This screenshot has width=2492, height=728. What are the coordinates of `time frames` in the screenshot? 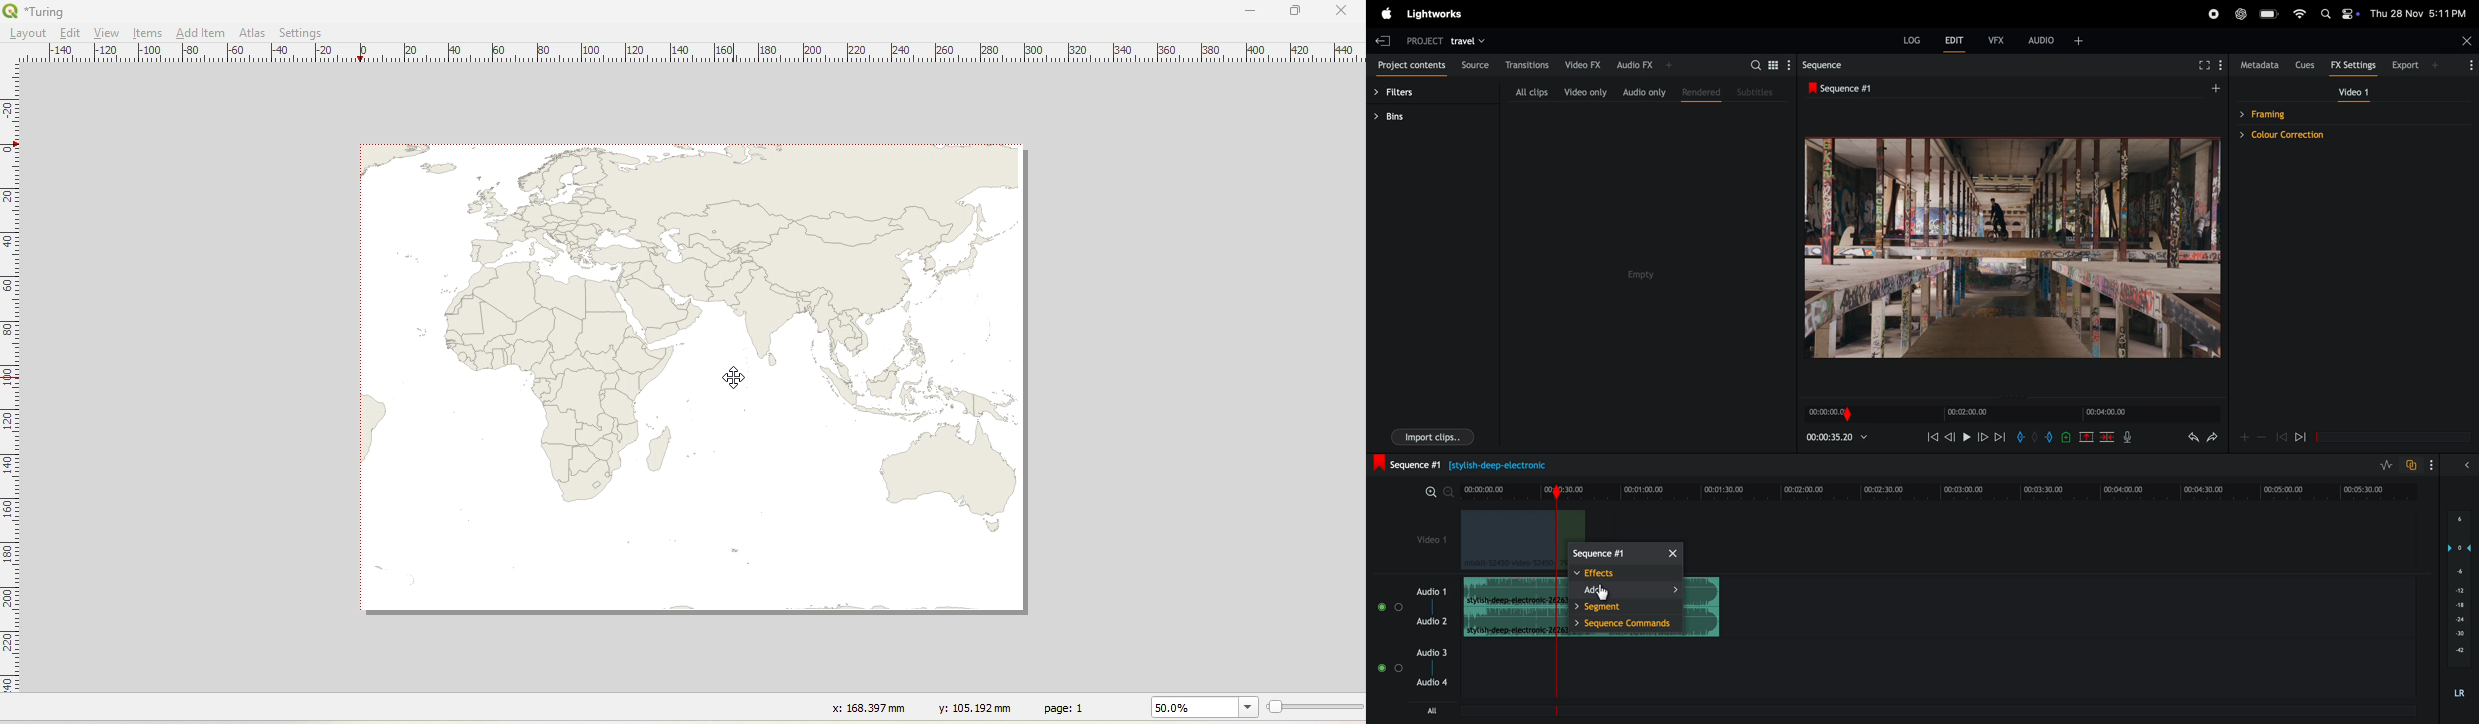 It's located at (2010, 414).